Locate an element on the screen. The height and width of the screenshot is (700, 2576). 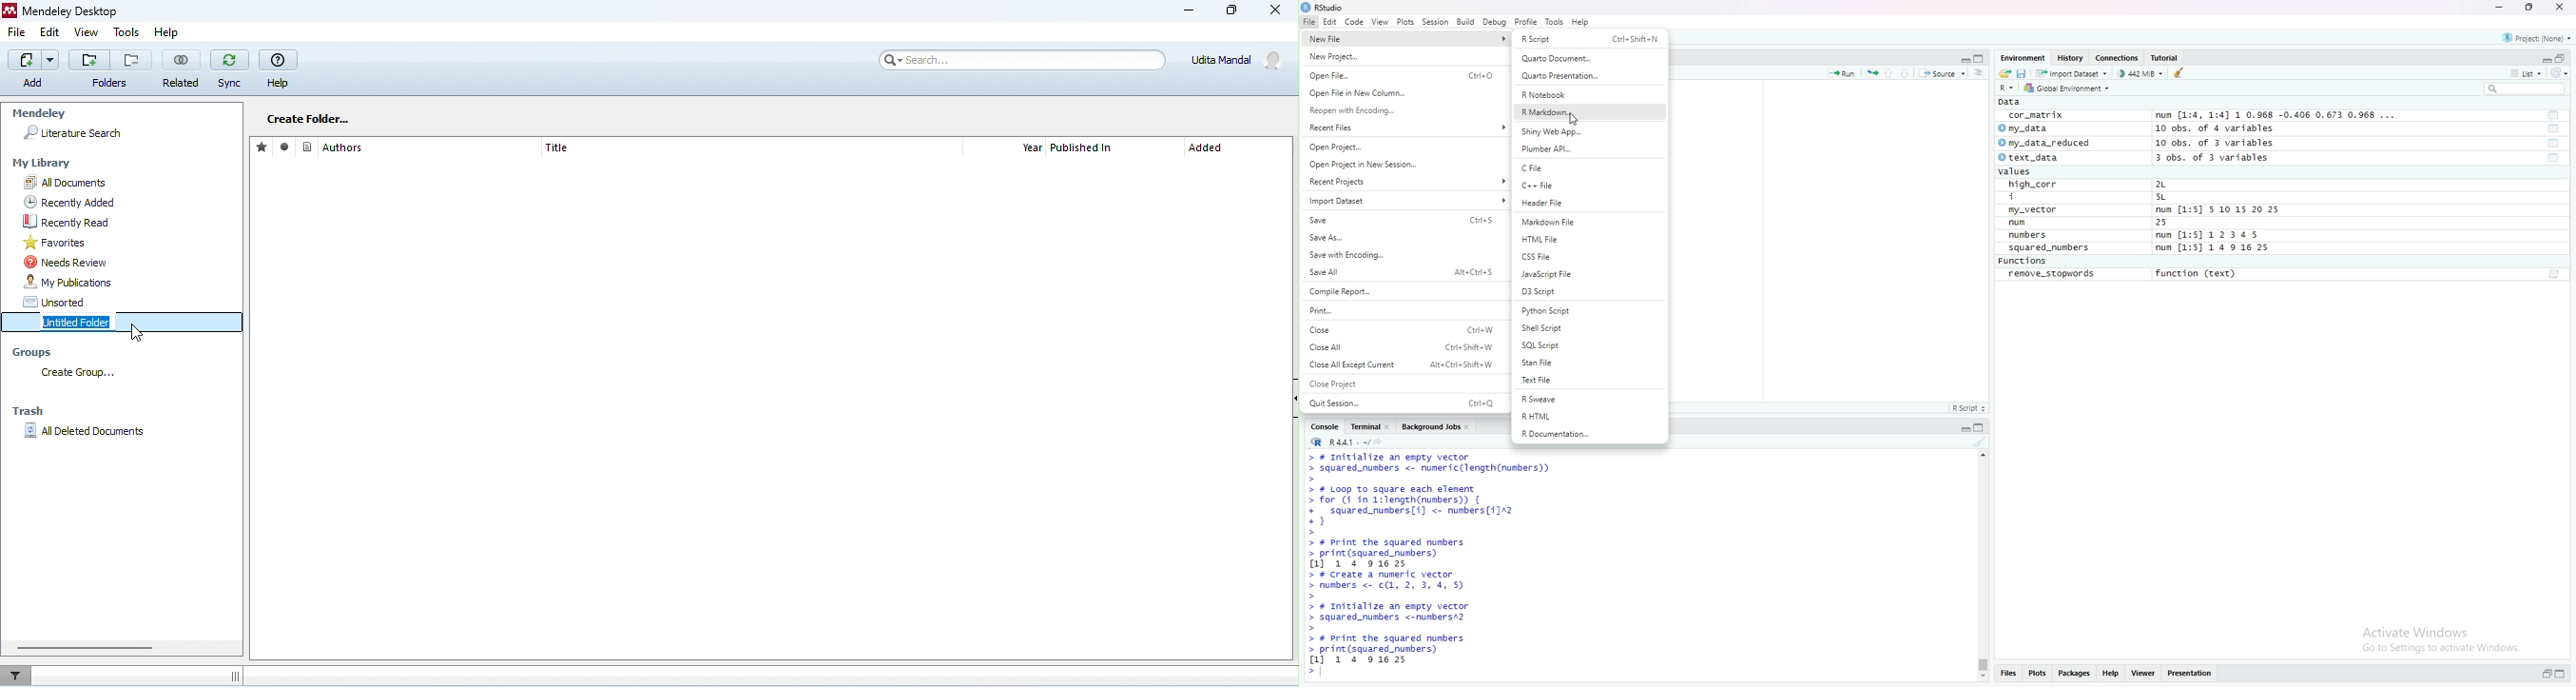
New Project. is located at coordinates (1389, 57).